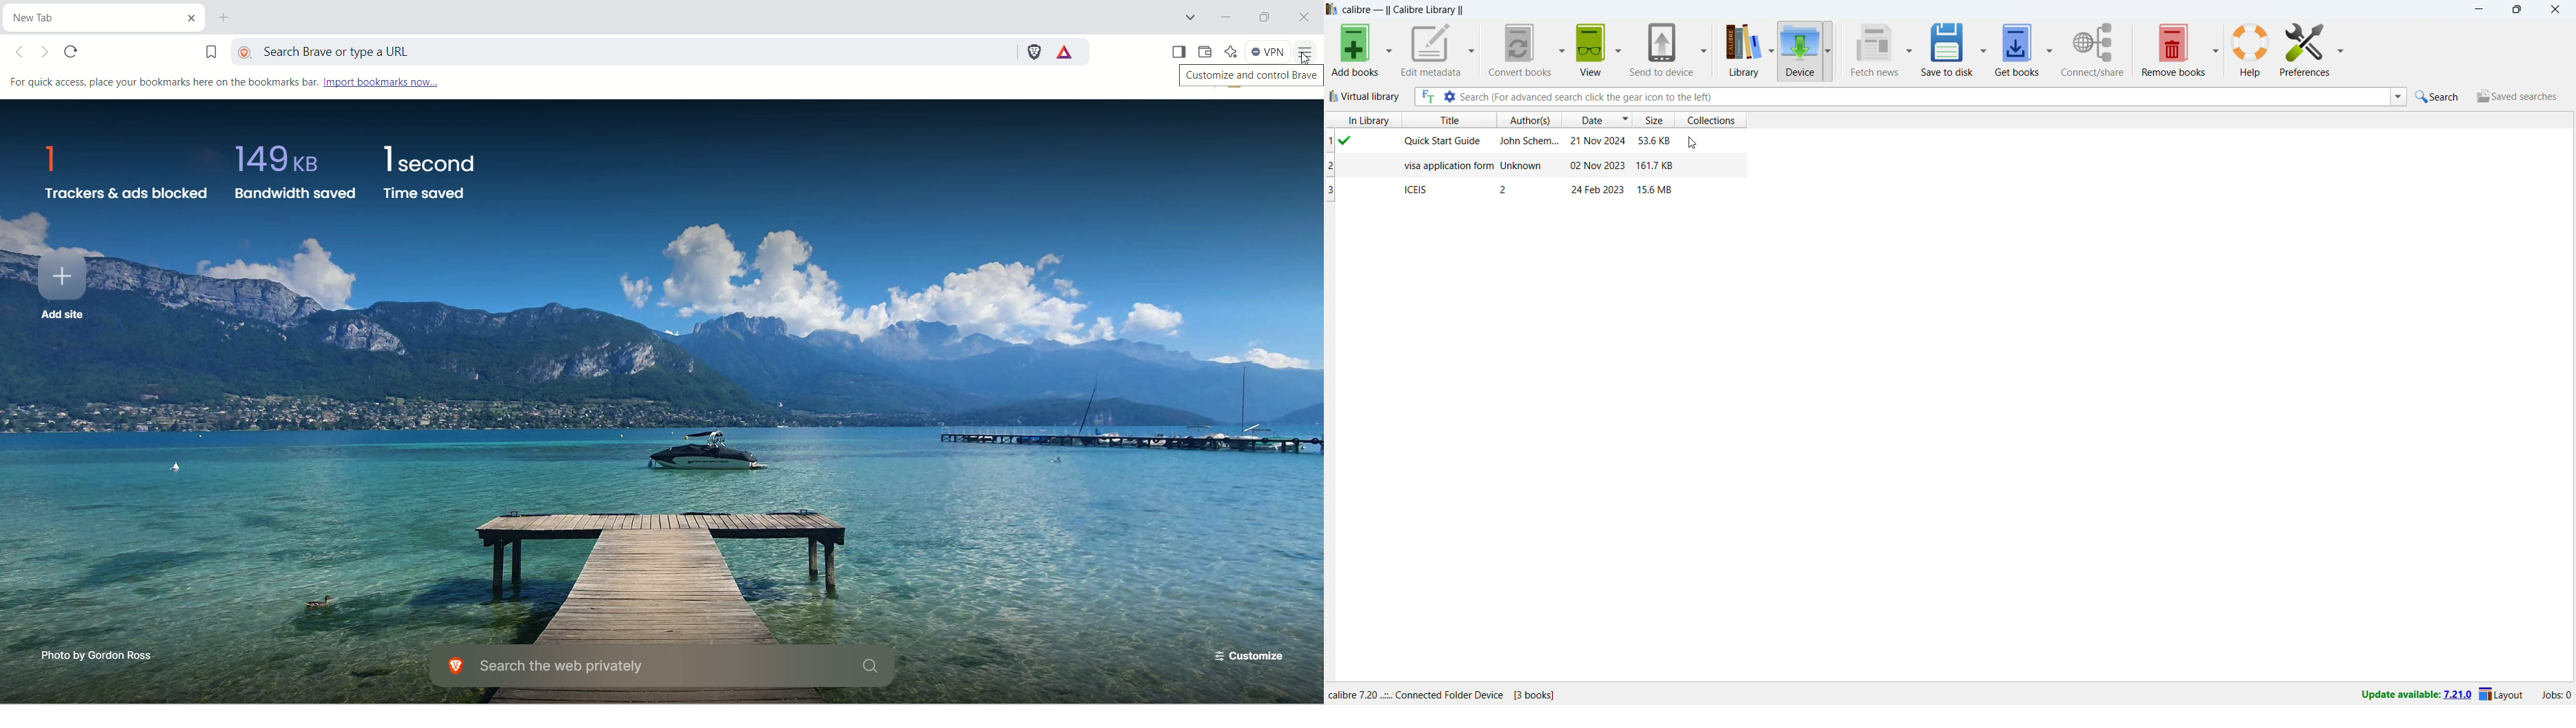 The image size is (2576, 728). What do you see at coordinates (1472, 52) in the screenshot?
I see `edit metadata options` at bounding box center [1472, 52].